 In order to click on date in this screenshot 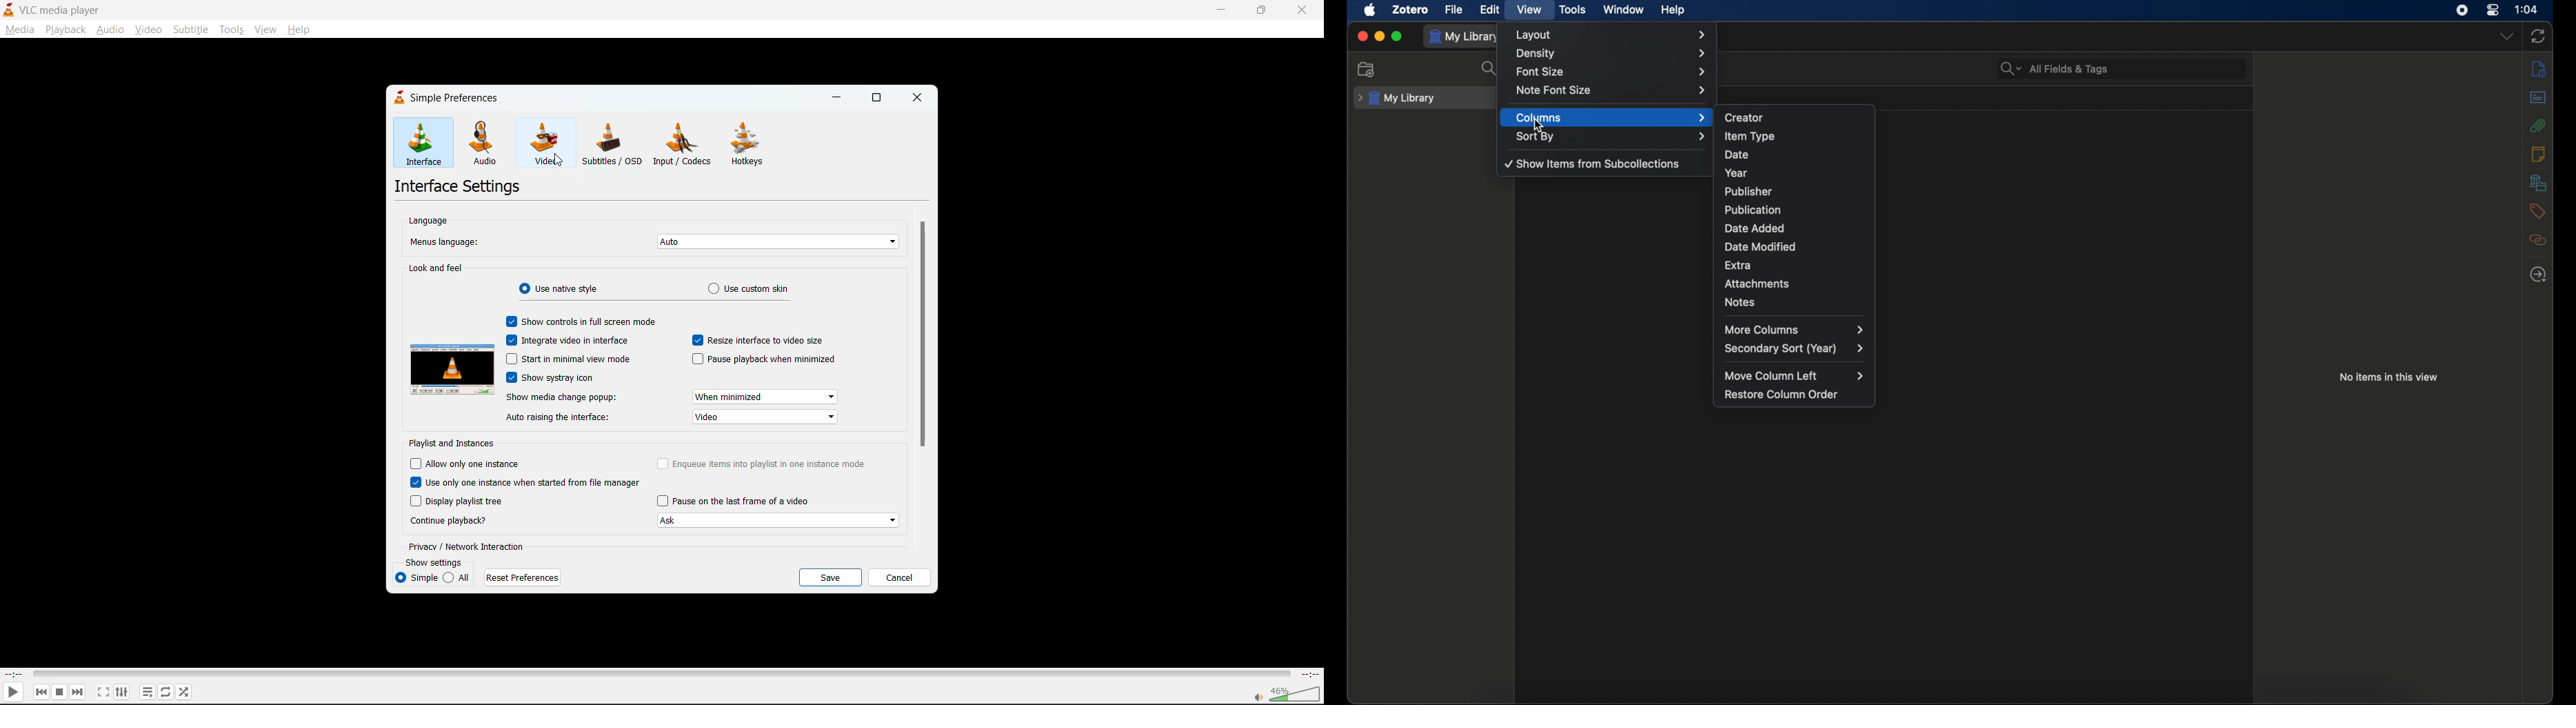, I will do `click(1738, 155)`.